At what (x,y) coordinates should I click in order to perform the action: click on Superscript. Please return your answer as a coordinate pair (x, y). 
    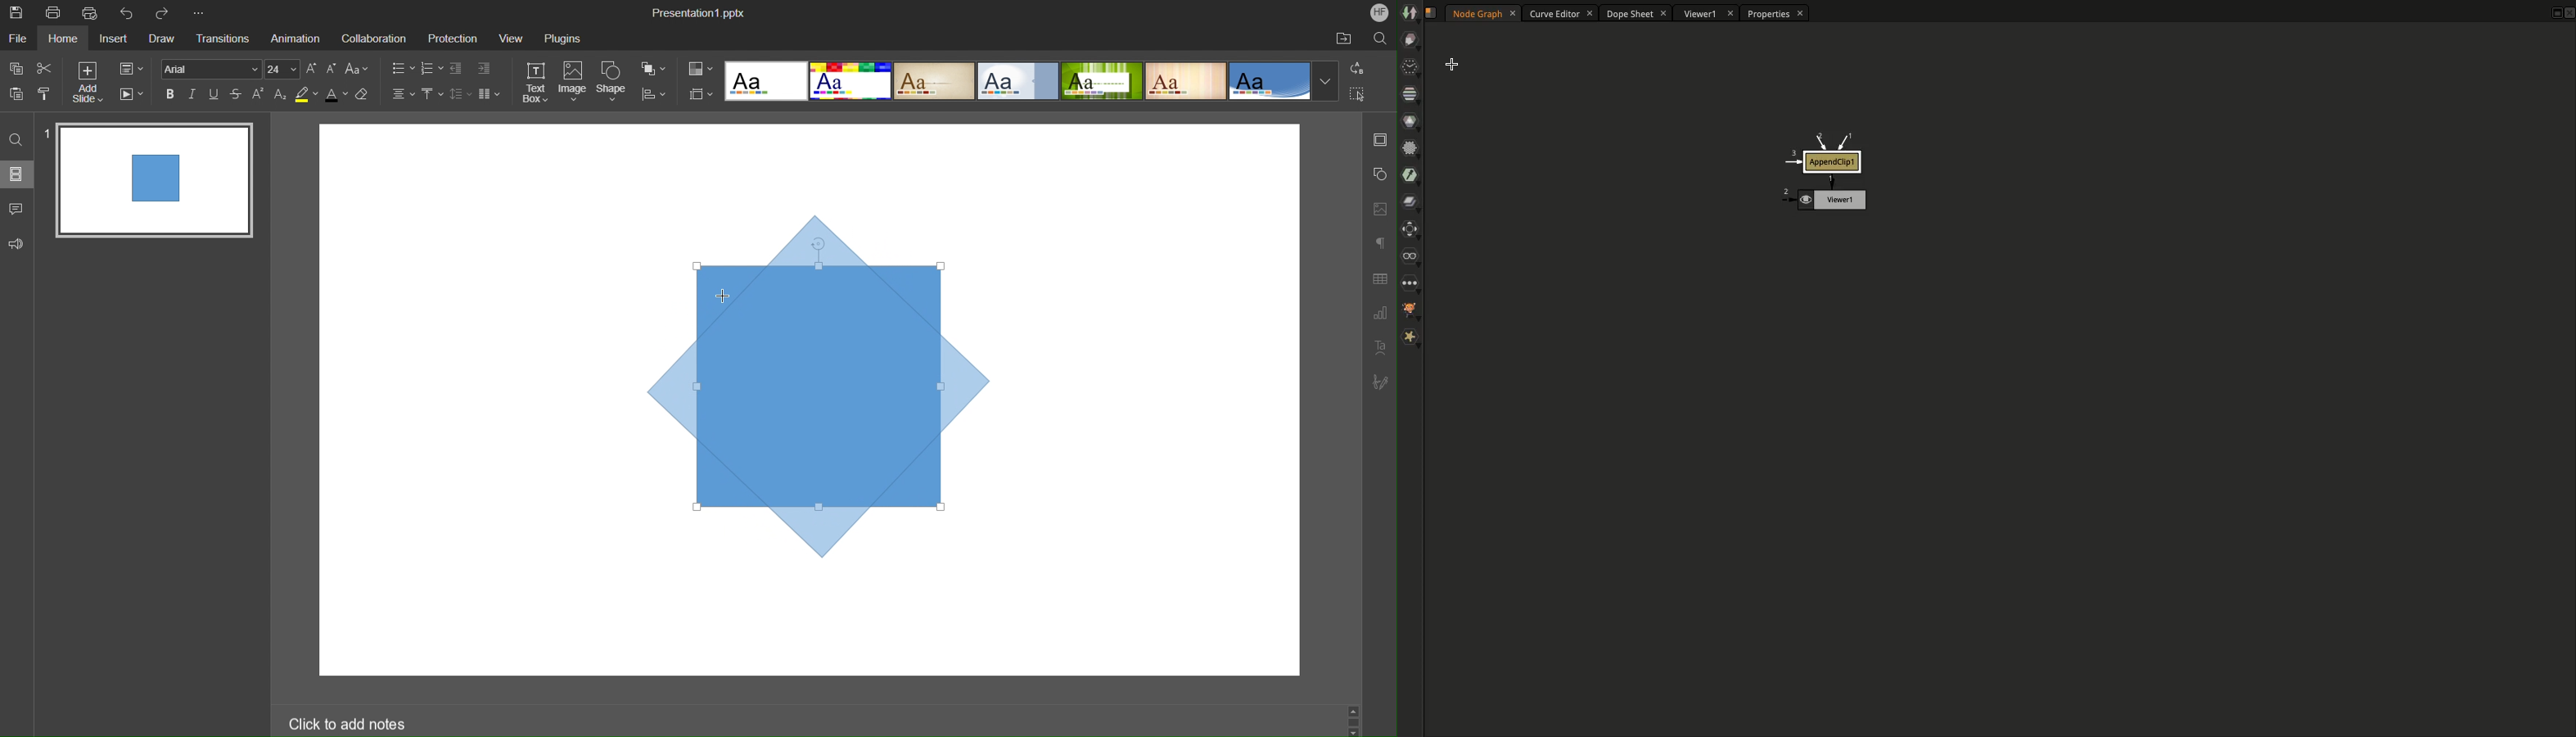
    Looking at the image, I should click on (257, 95).